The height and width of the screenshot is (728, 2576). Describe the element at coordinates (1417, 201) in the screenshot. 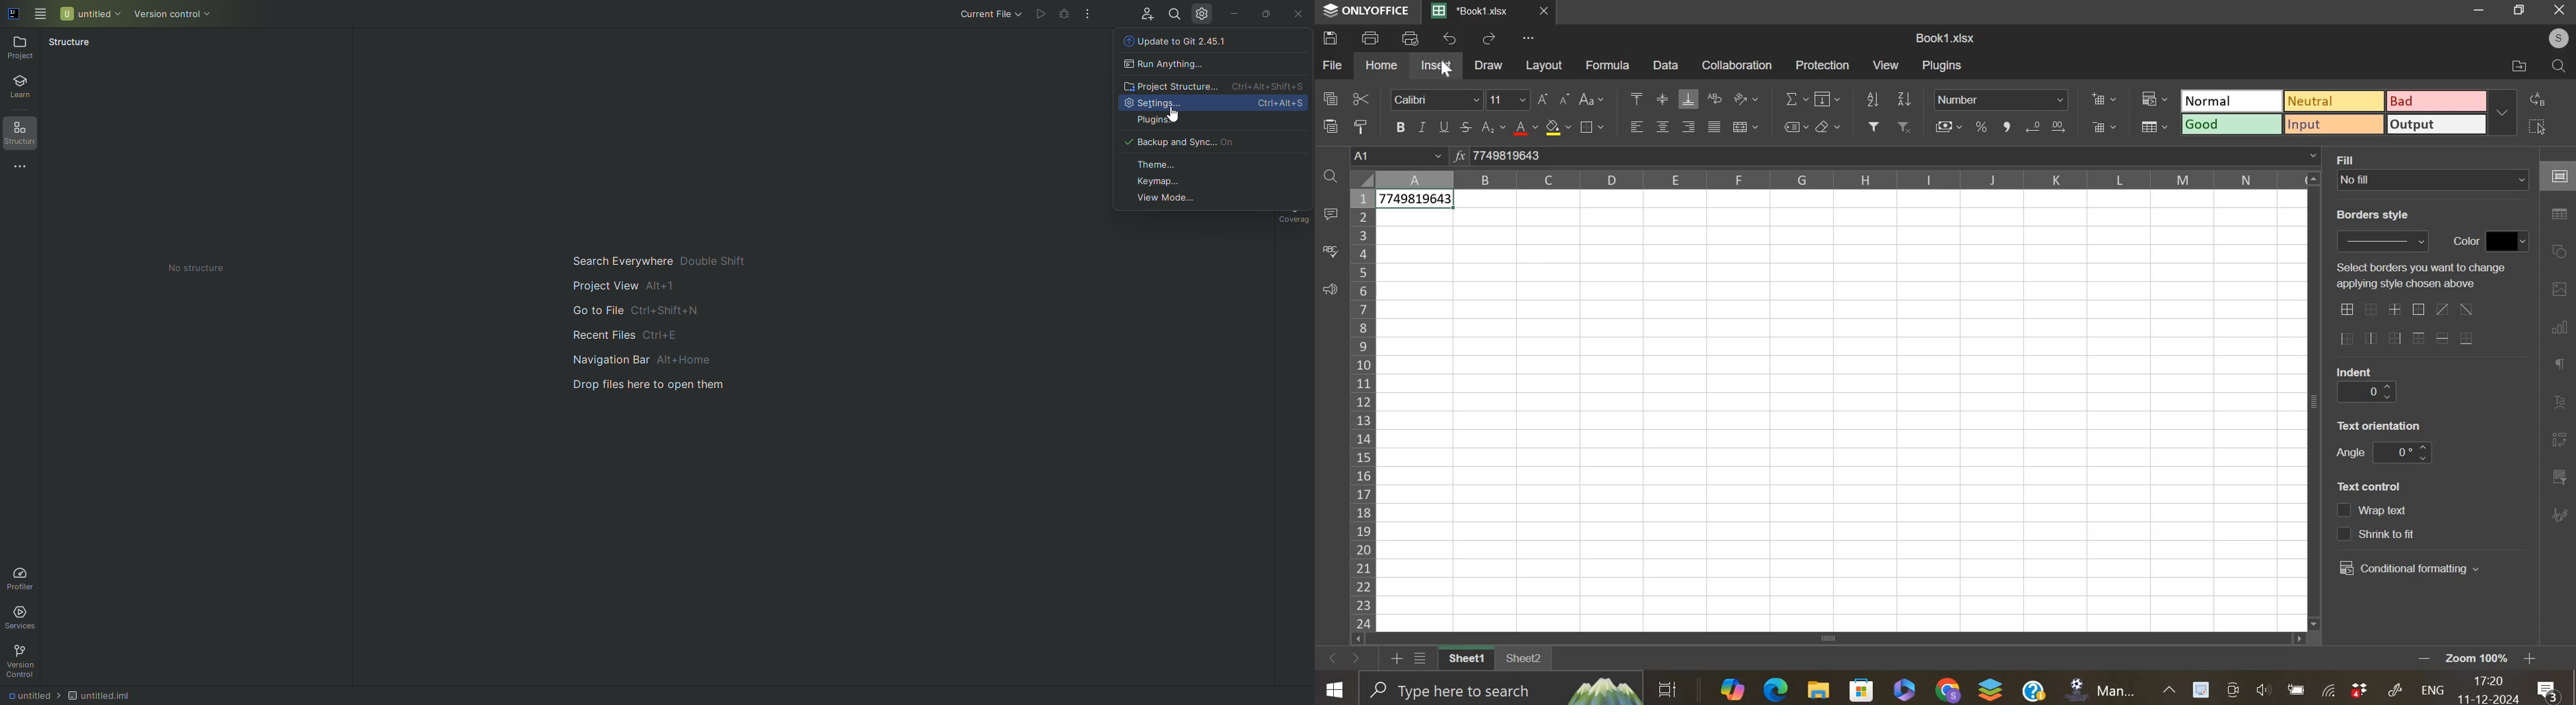

I see `data` at that location.